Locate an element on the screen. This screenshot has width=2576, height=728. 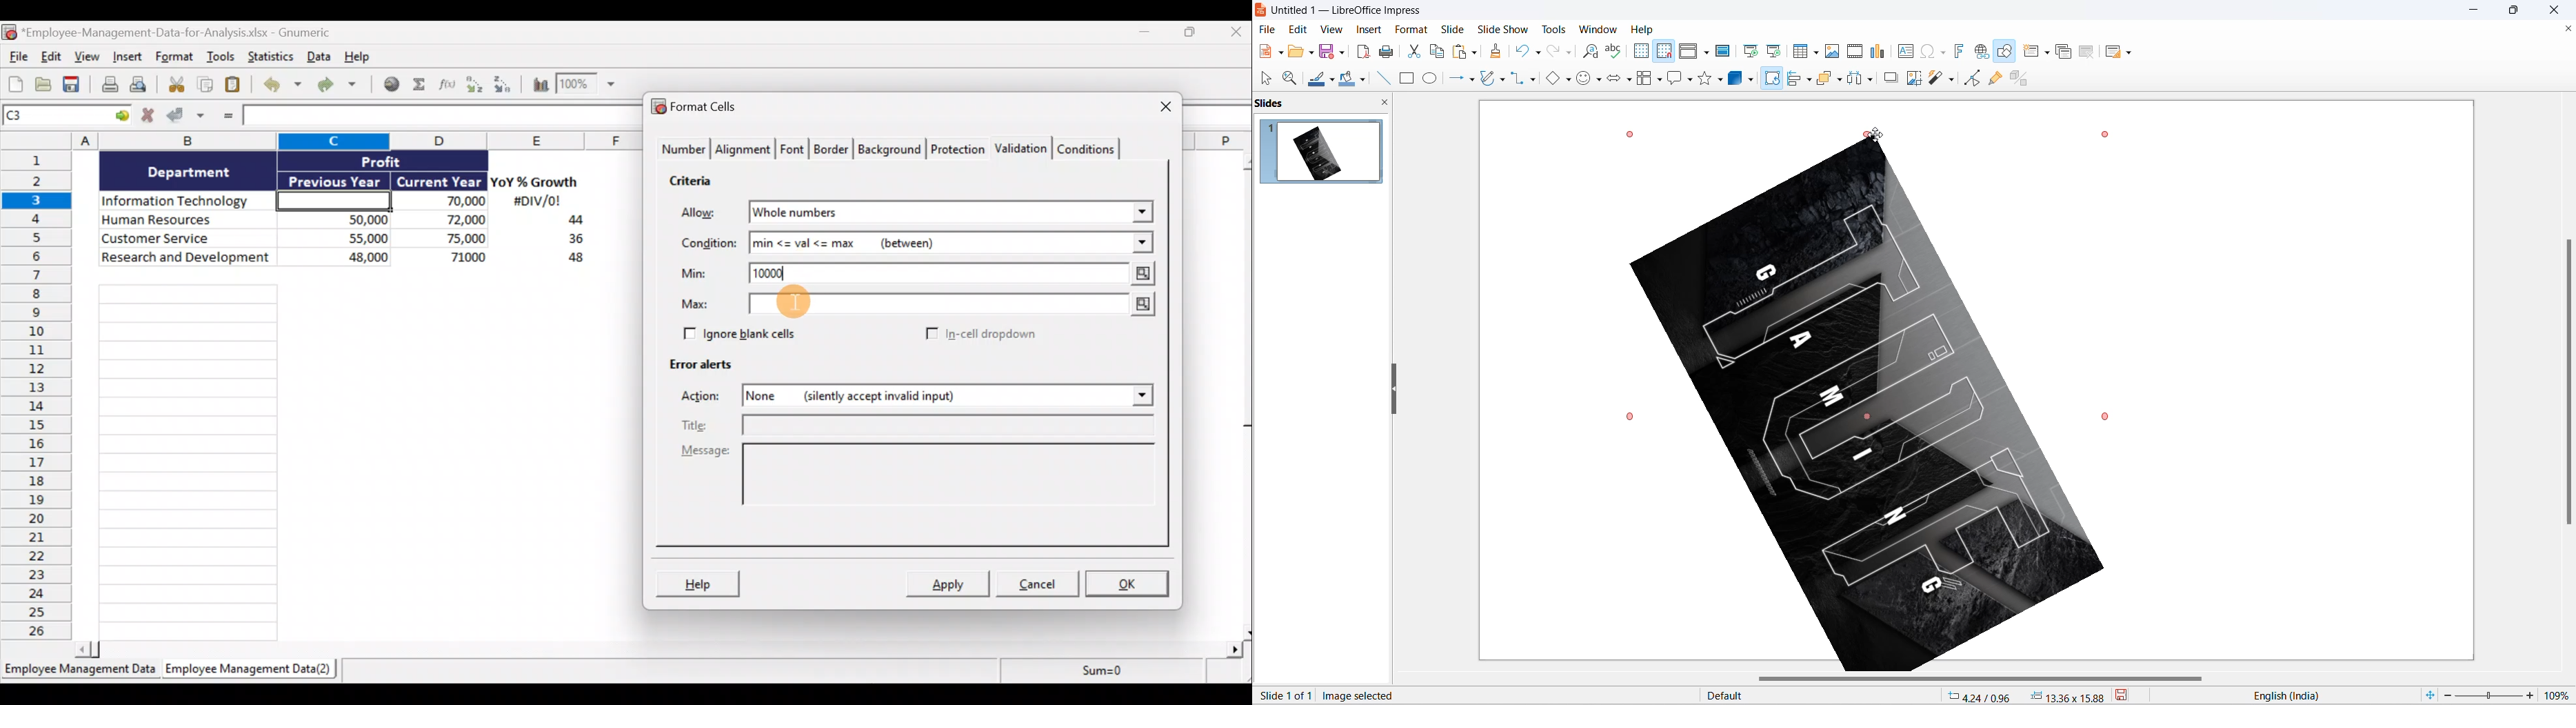
Criteria is located at coordinates (692, 183).